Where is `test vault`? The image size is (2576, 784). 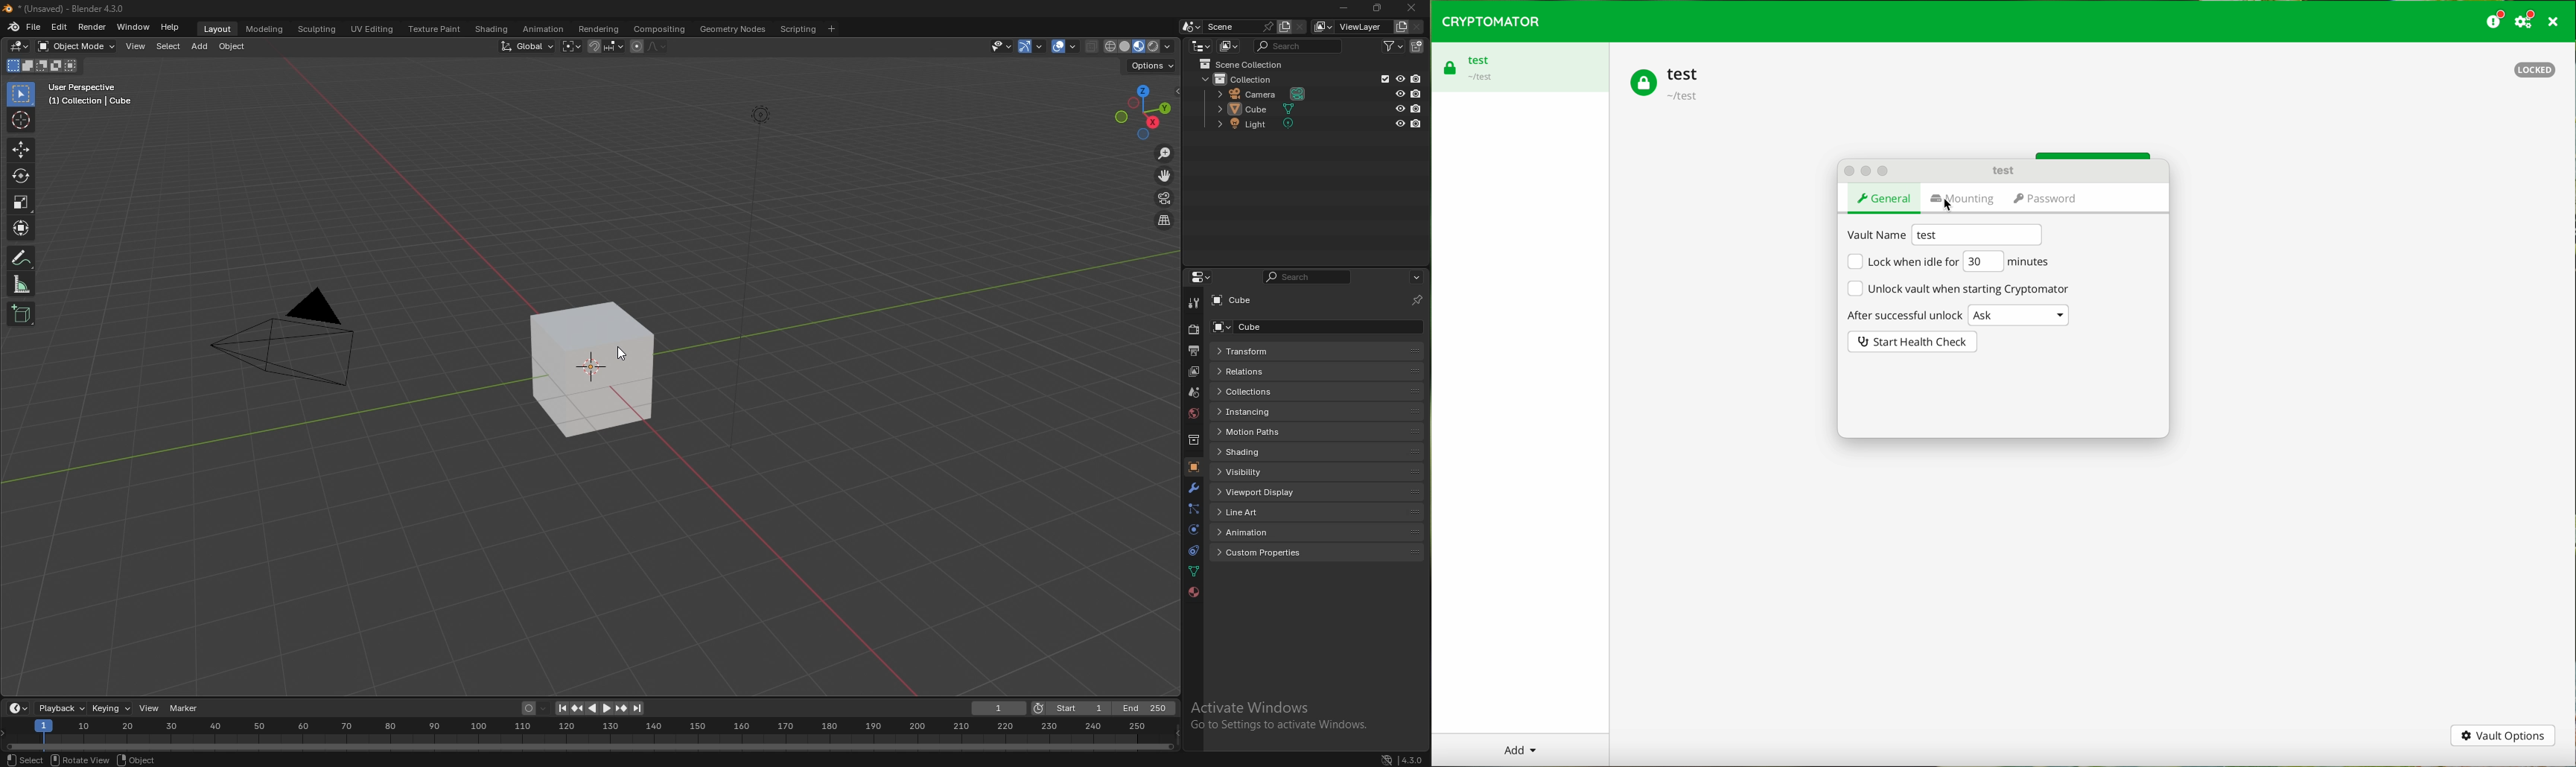
test vault is located at coordinates (1520, 67).